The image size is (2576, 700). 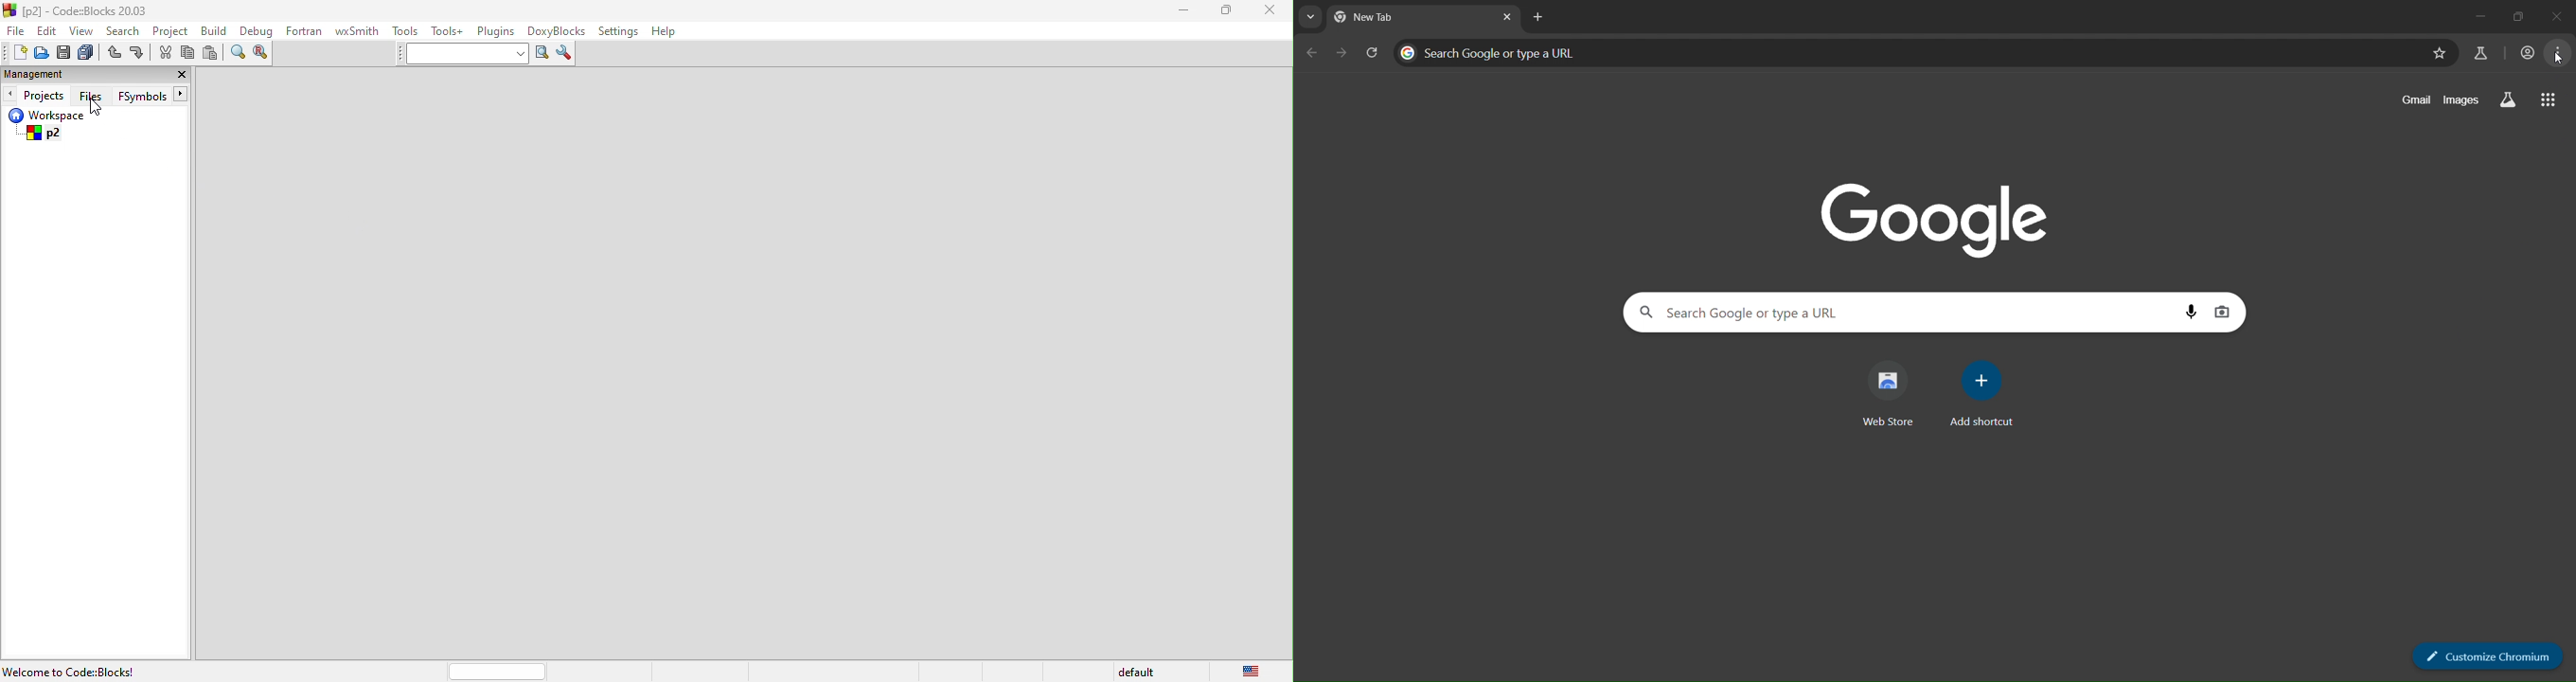 I want to click on web store, so click(x=1893, y=392).